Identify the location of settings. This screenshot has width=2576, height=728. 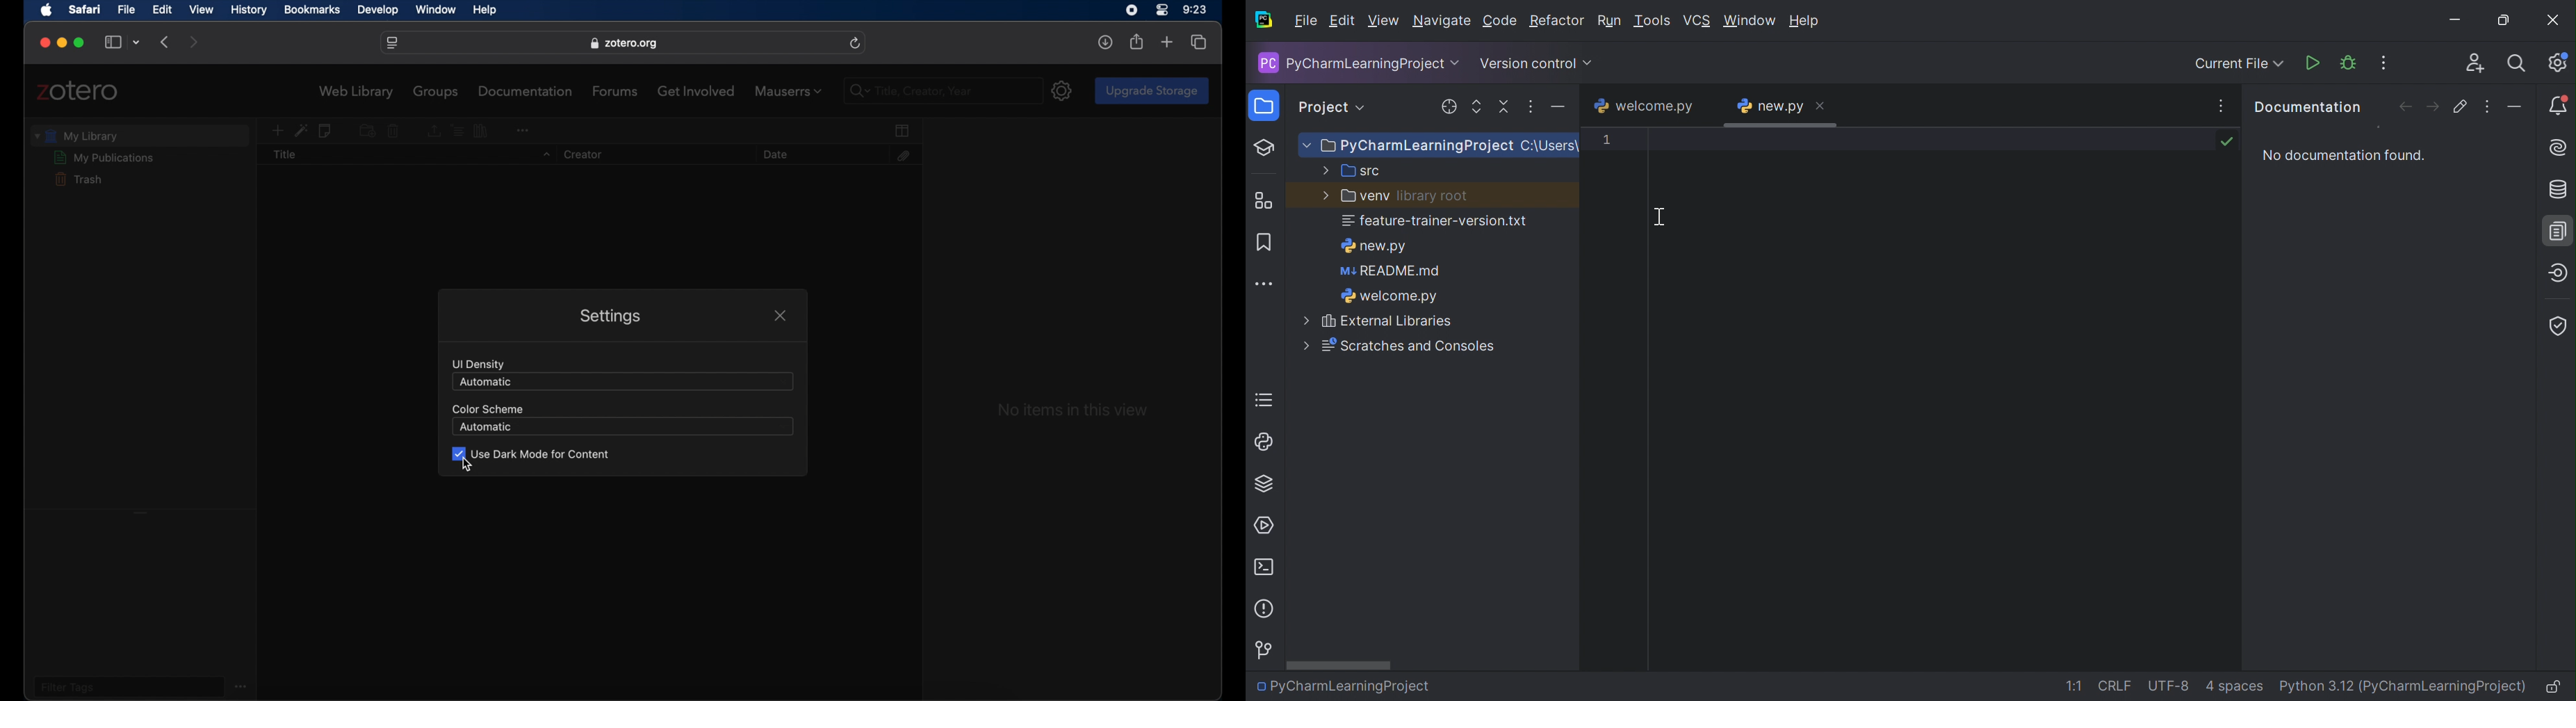
(609, 317).